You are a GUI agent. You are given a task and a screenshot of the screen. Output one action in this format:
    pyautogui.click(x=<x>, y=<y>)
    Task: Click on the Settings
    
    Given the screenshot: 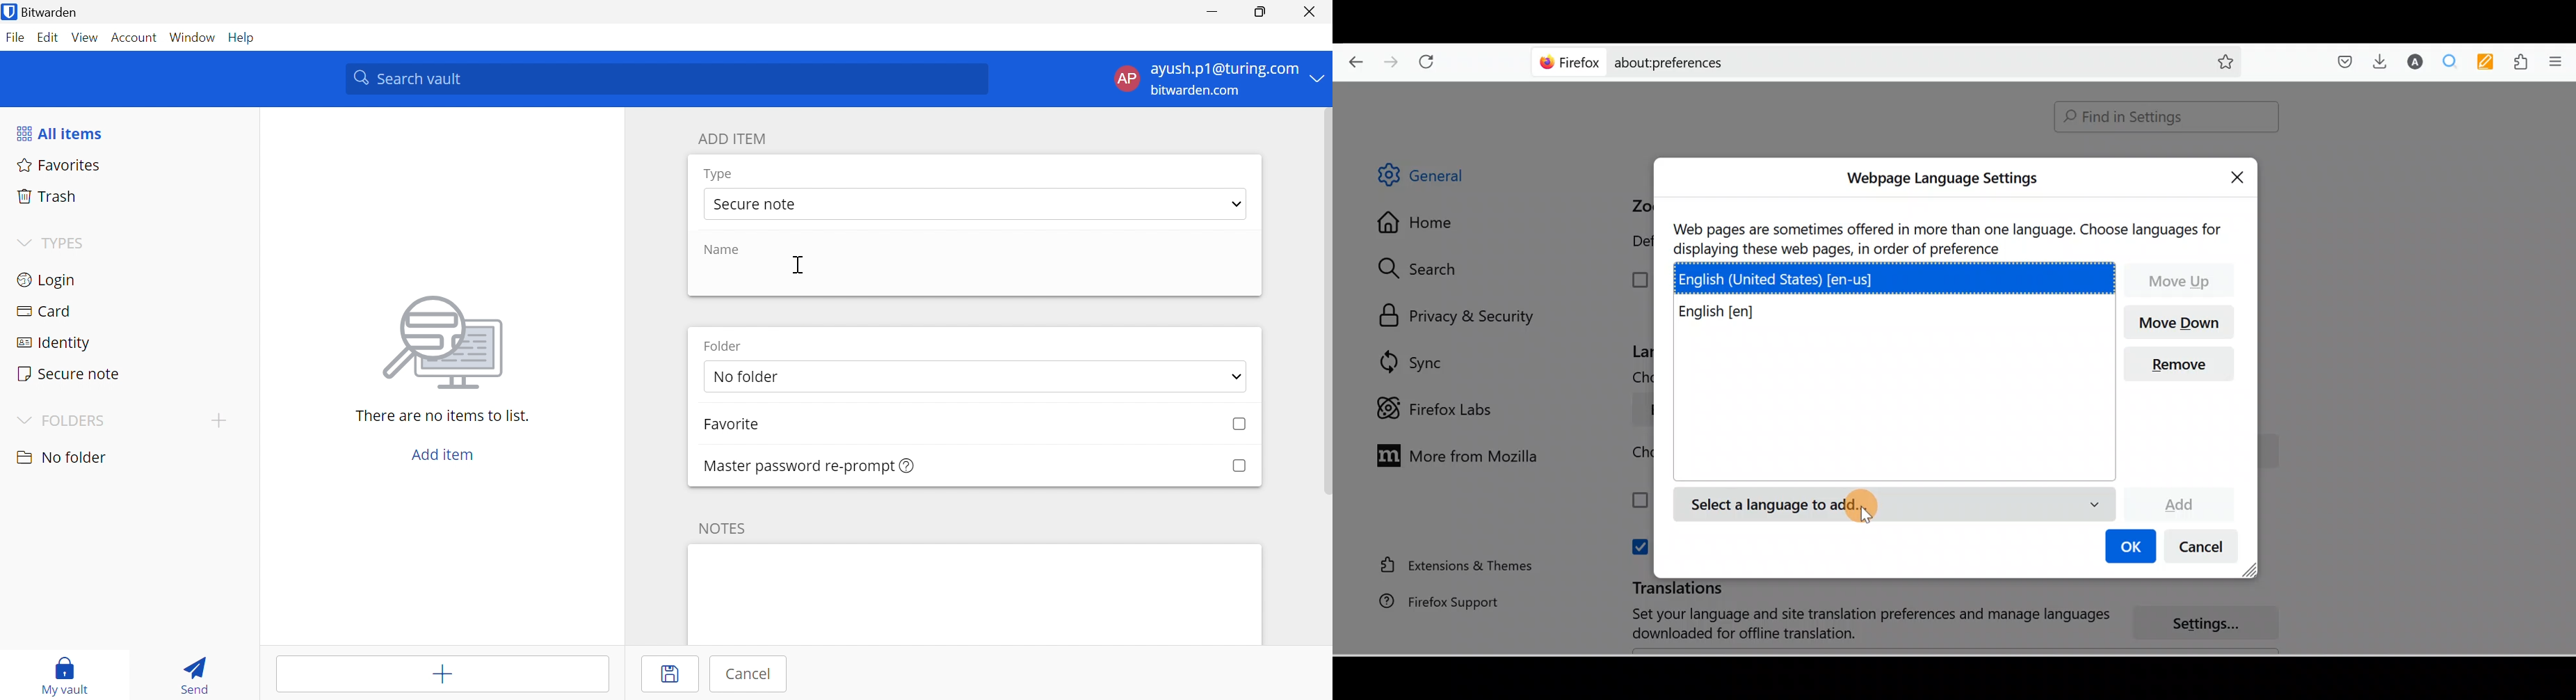 What is the action you would take?
    pyautogui.click(x=2214, y=624)
    